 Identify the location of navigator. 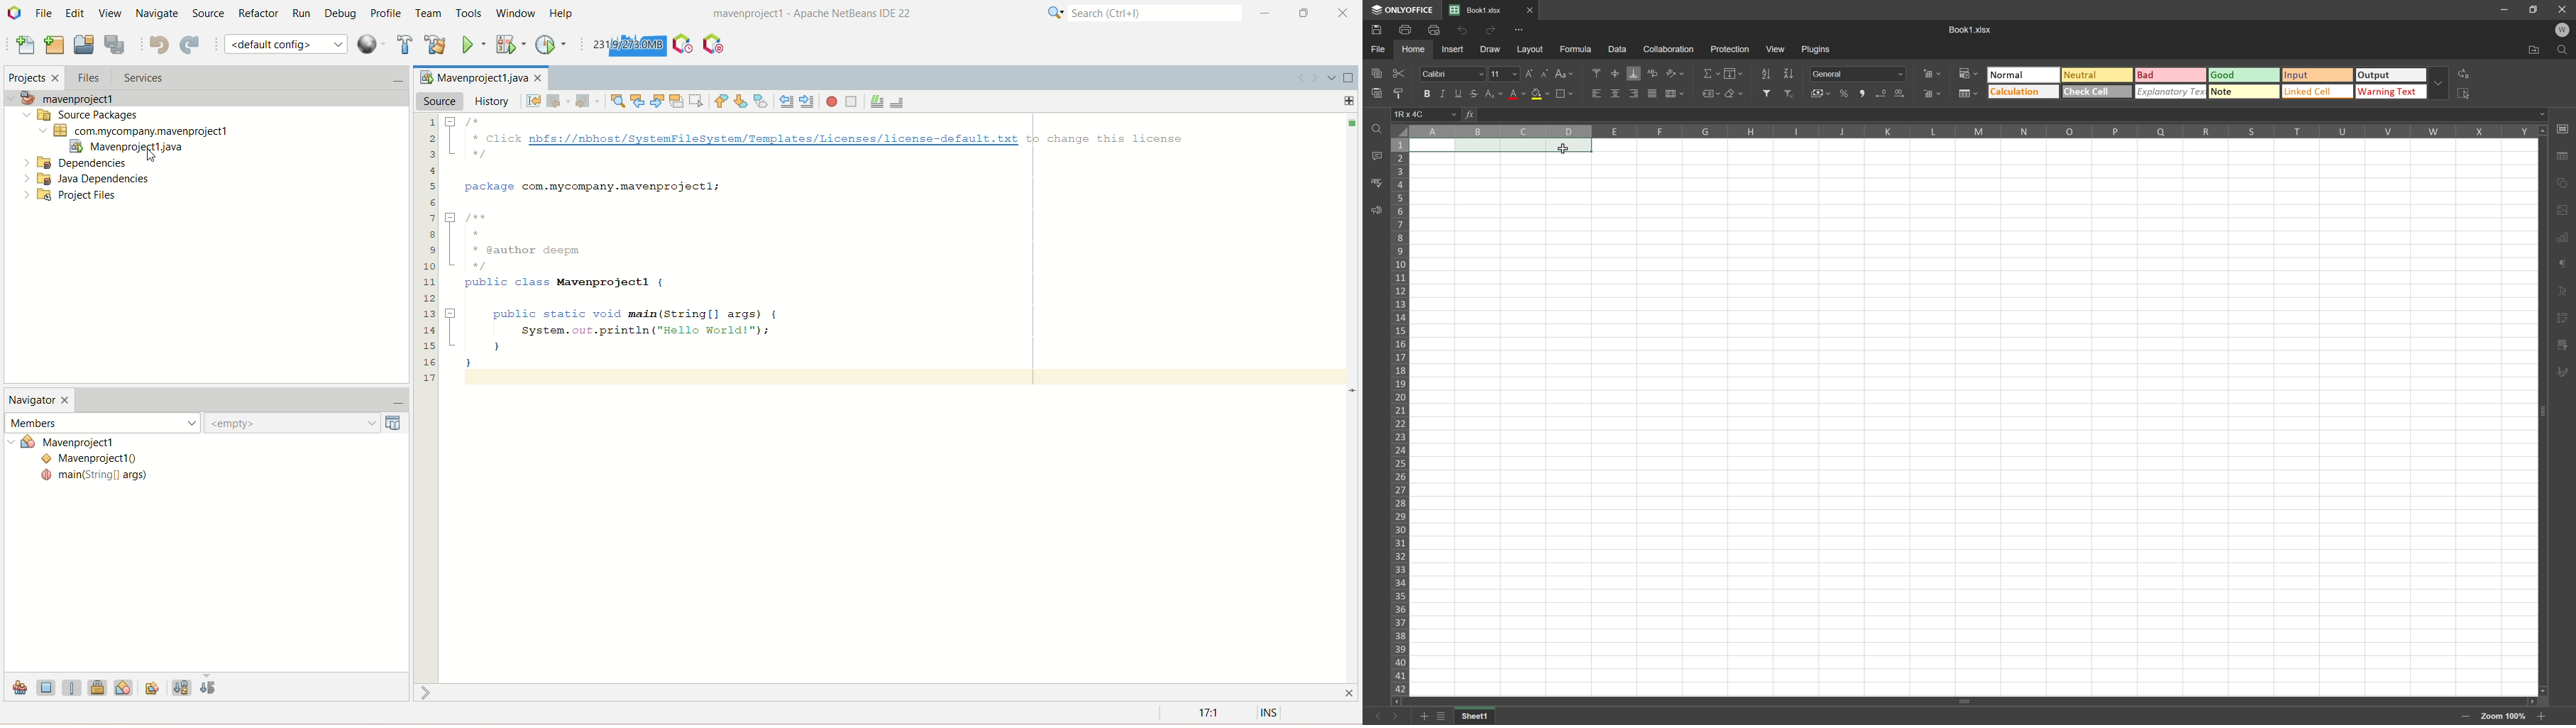
(40, 402).